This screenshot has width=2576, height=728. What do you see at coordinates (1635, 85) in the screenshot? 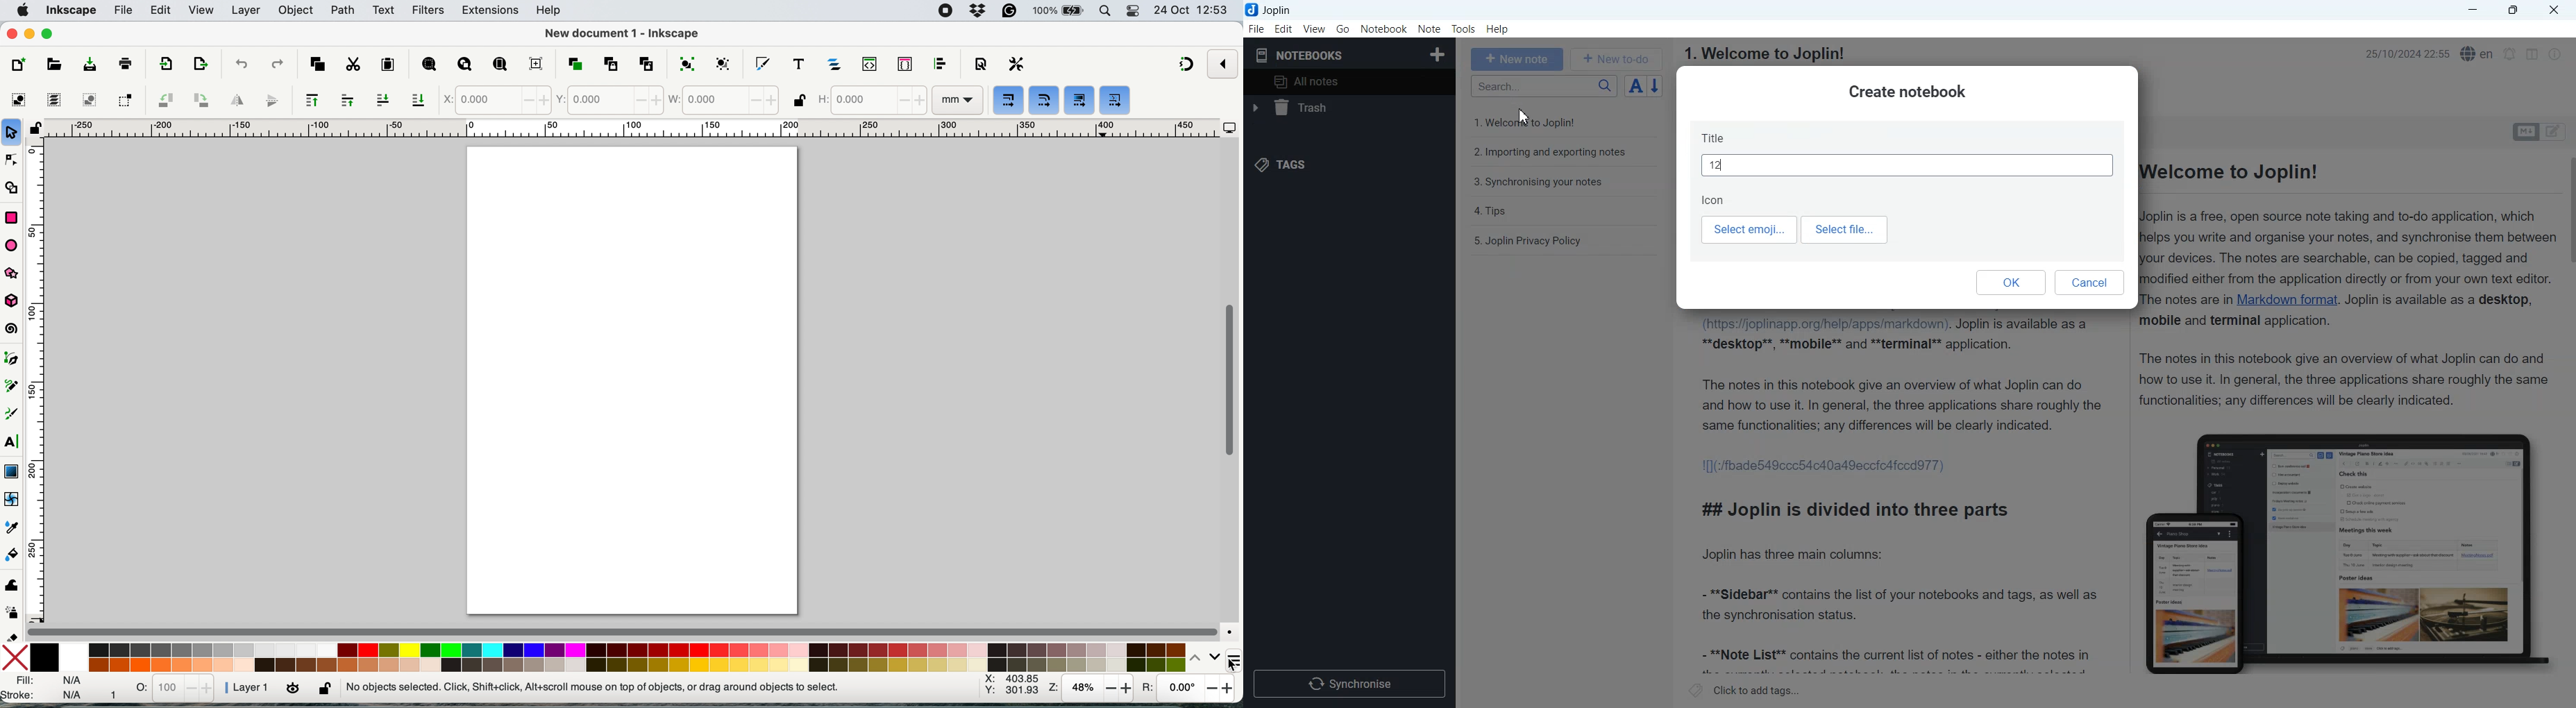
I see `Toggle sort order field` at bounding box center [1635, 85].